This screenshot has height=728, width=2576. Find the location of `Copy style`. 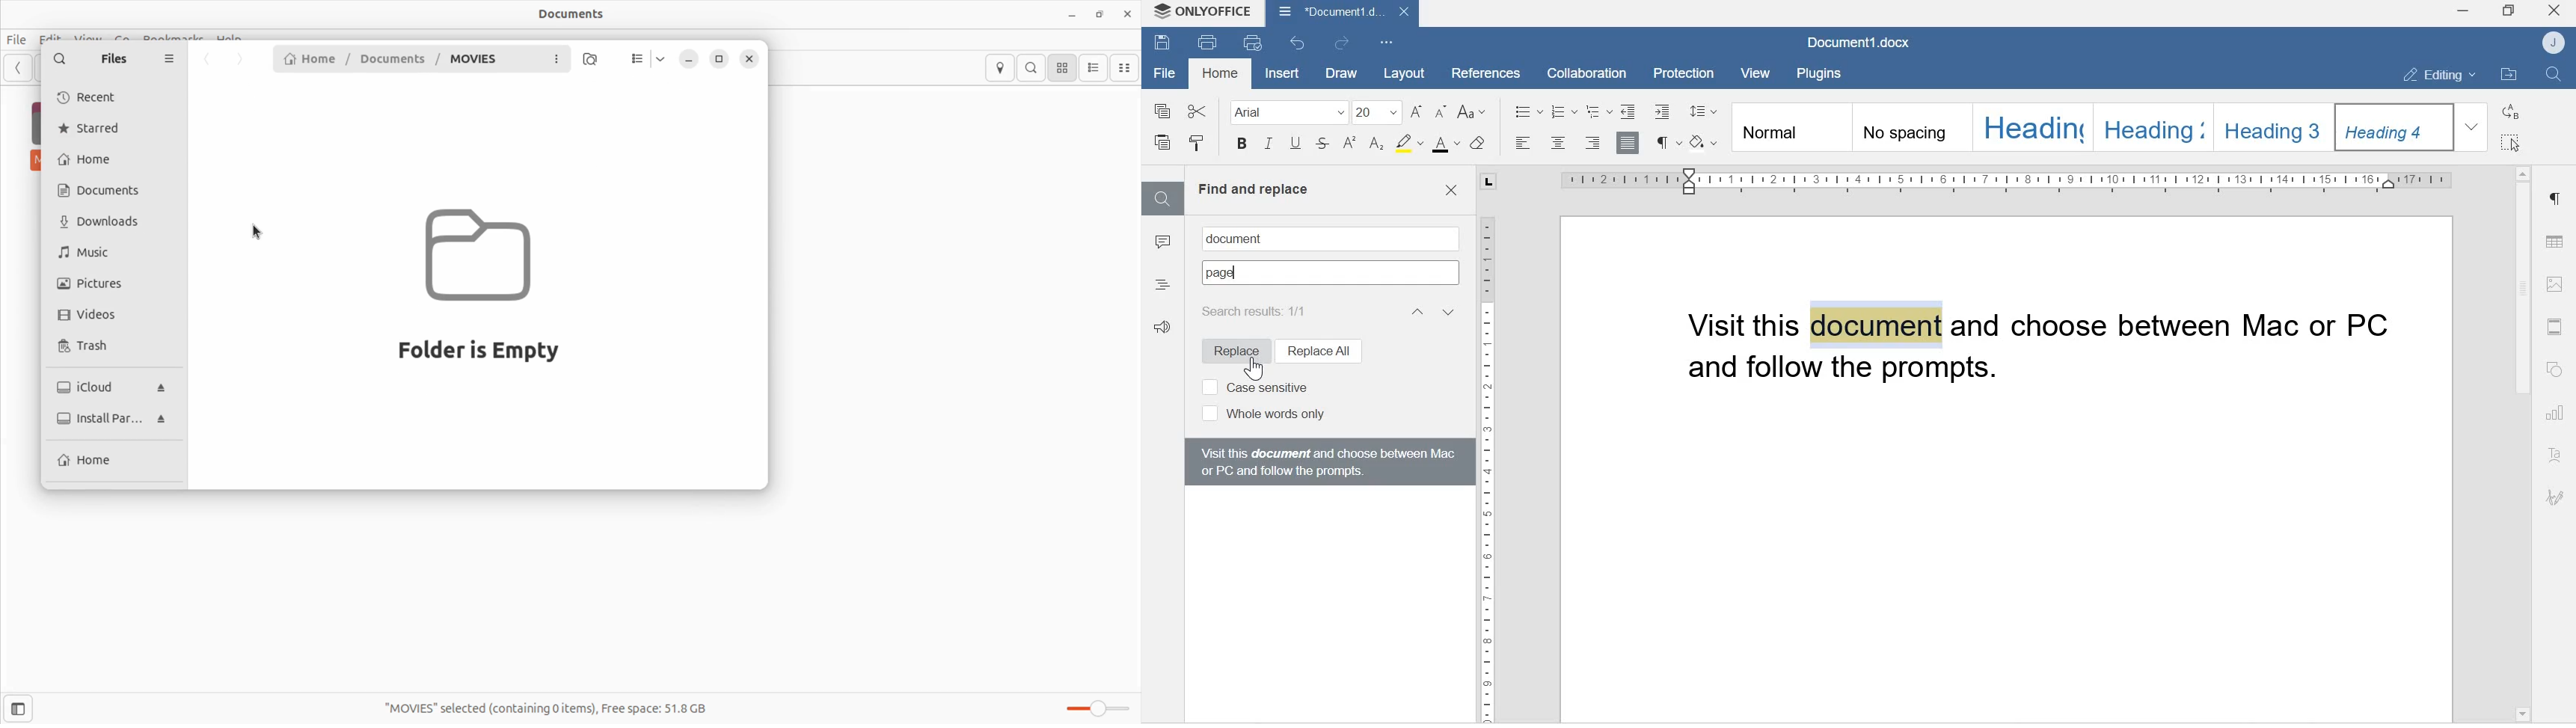

Copy style is located at coordinates (1197, 144).